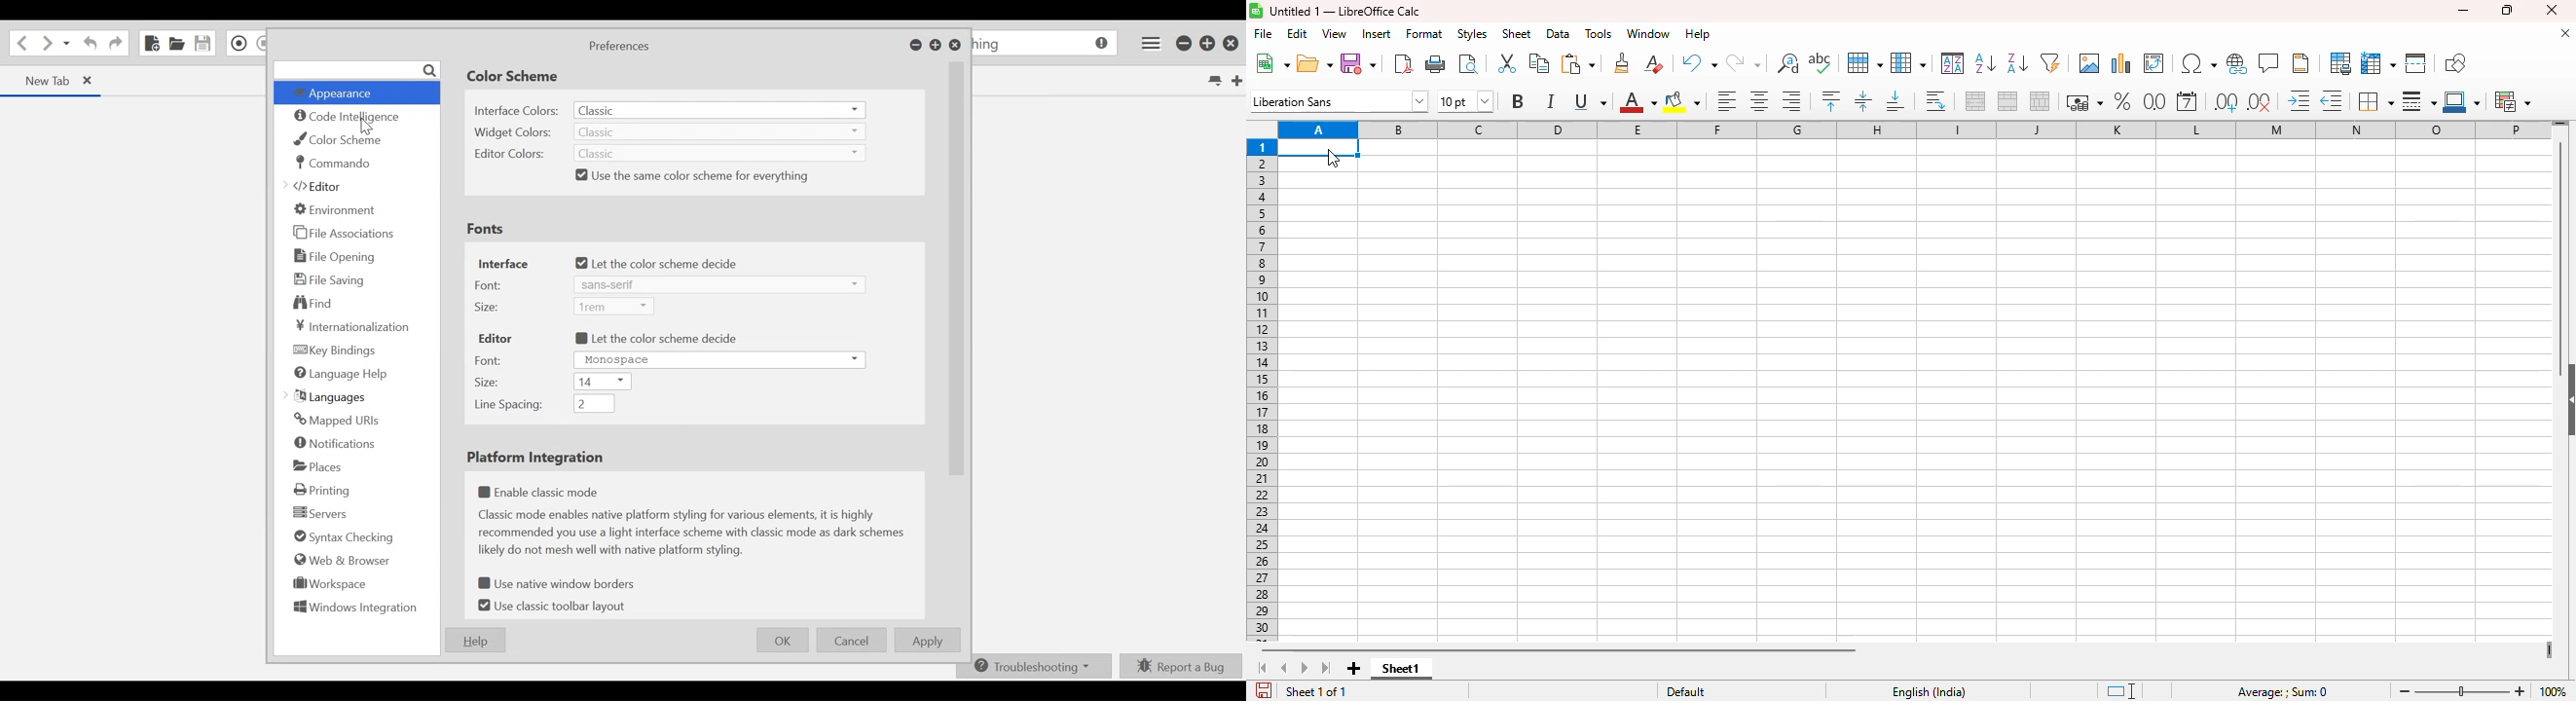 The image size is (2576, 728). I want to click on split window, so click(2416, 63).